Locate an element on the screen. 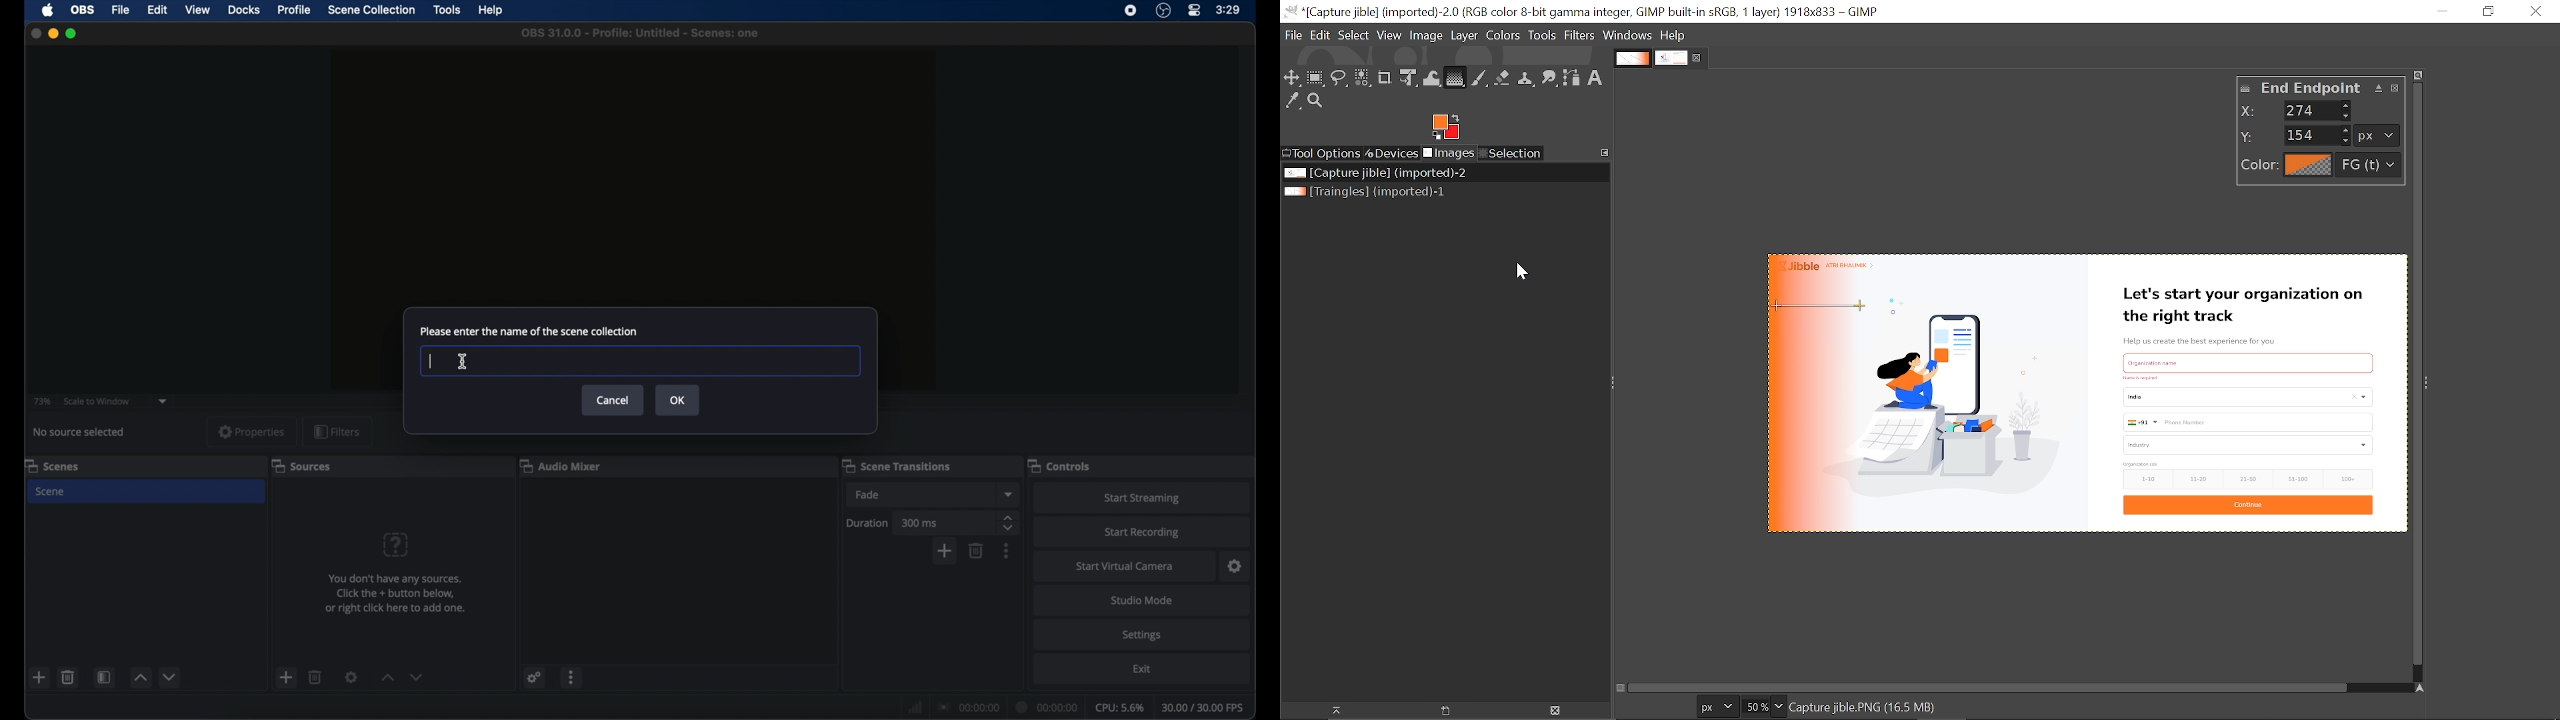 The width and height of the screenshot is (2576, 728). dropdown menu is located at coordinates (1009, 494).